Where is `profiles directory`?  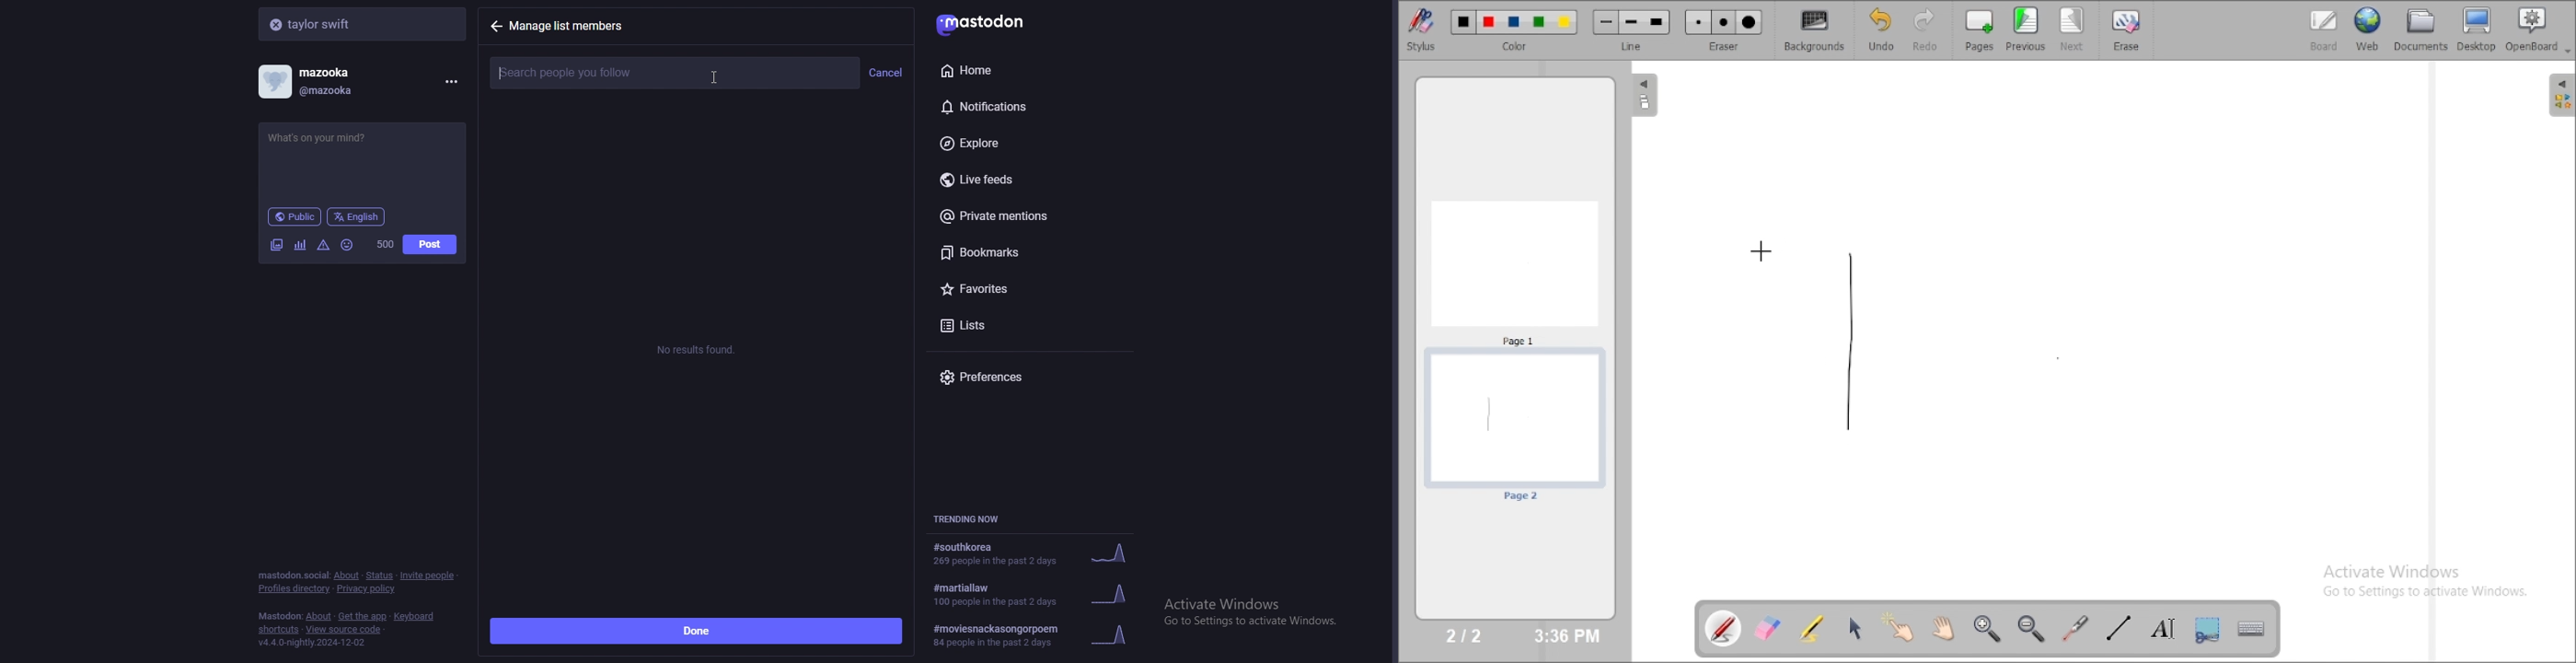 profiles directory is located at coordinates (295, 589).